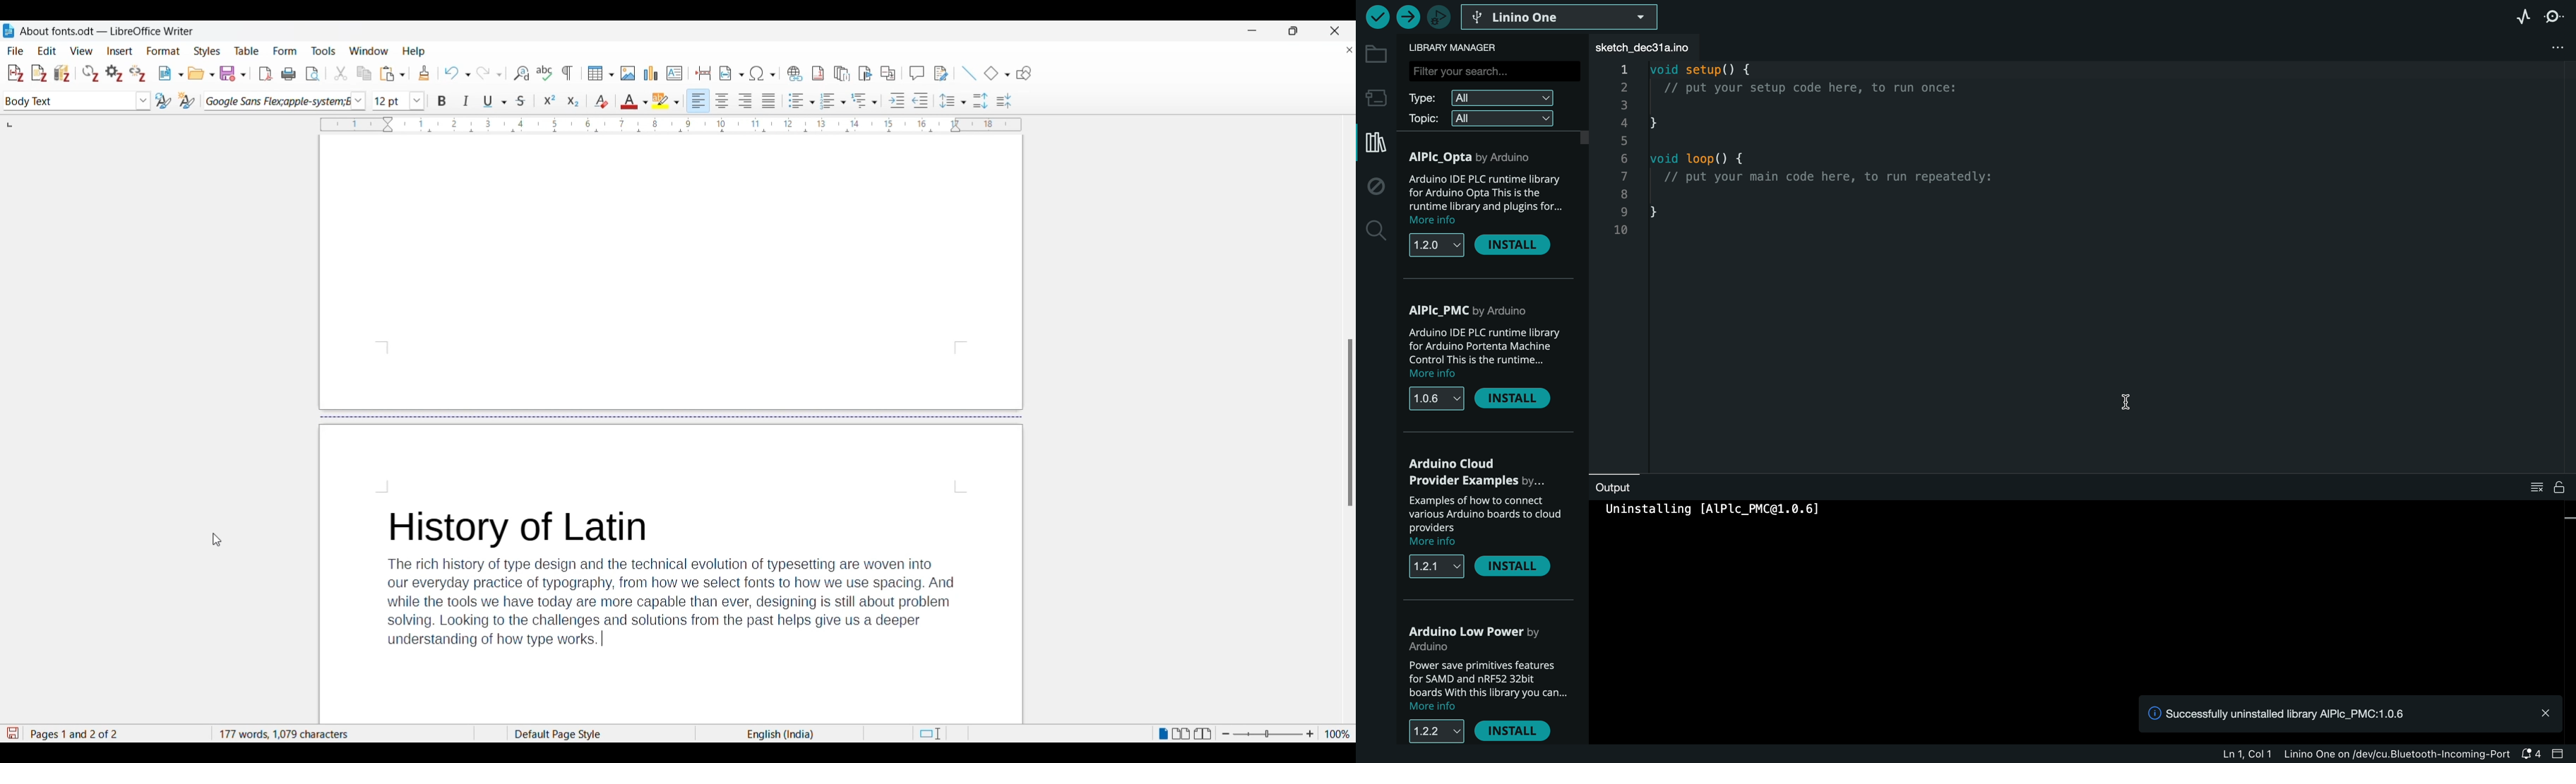 This screenshot has width=2576, height=784. What do you see at coordinates (390, 100) in the screenshot?
I see `Input font` at bounding box center [390, 100].